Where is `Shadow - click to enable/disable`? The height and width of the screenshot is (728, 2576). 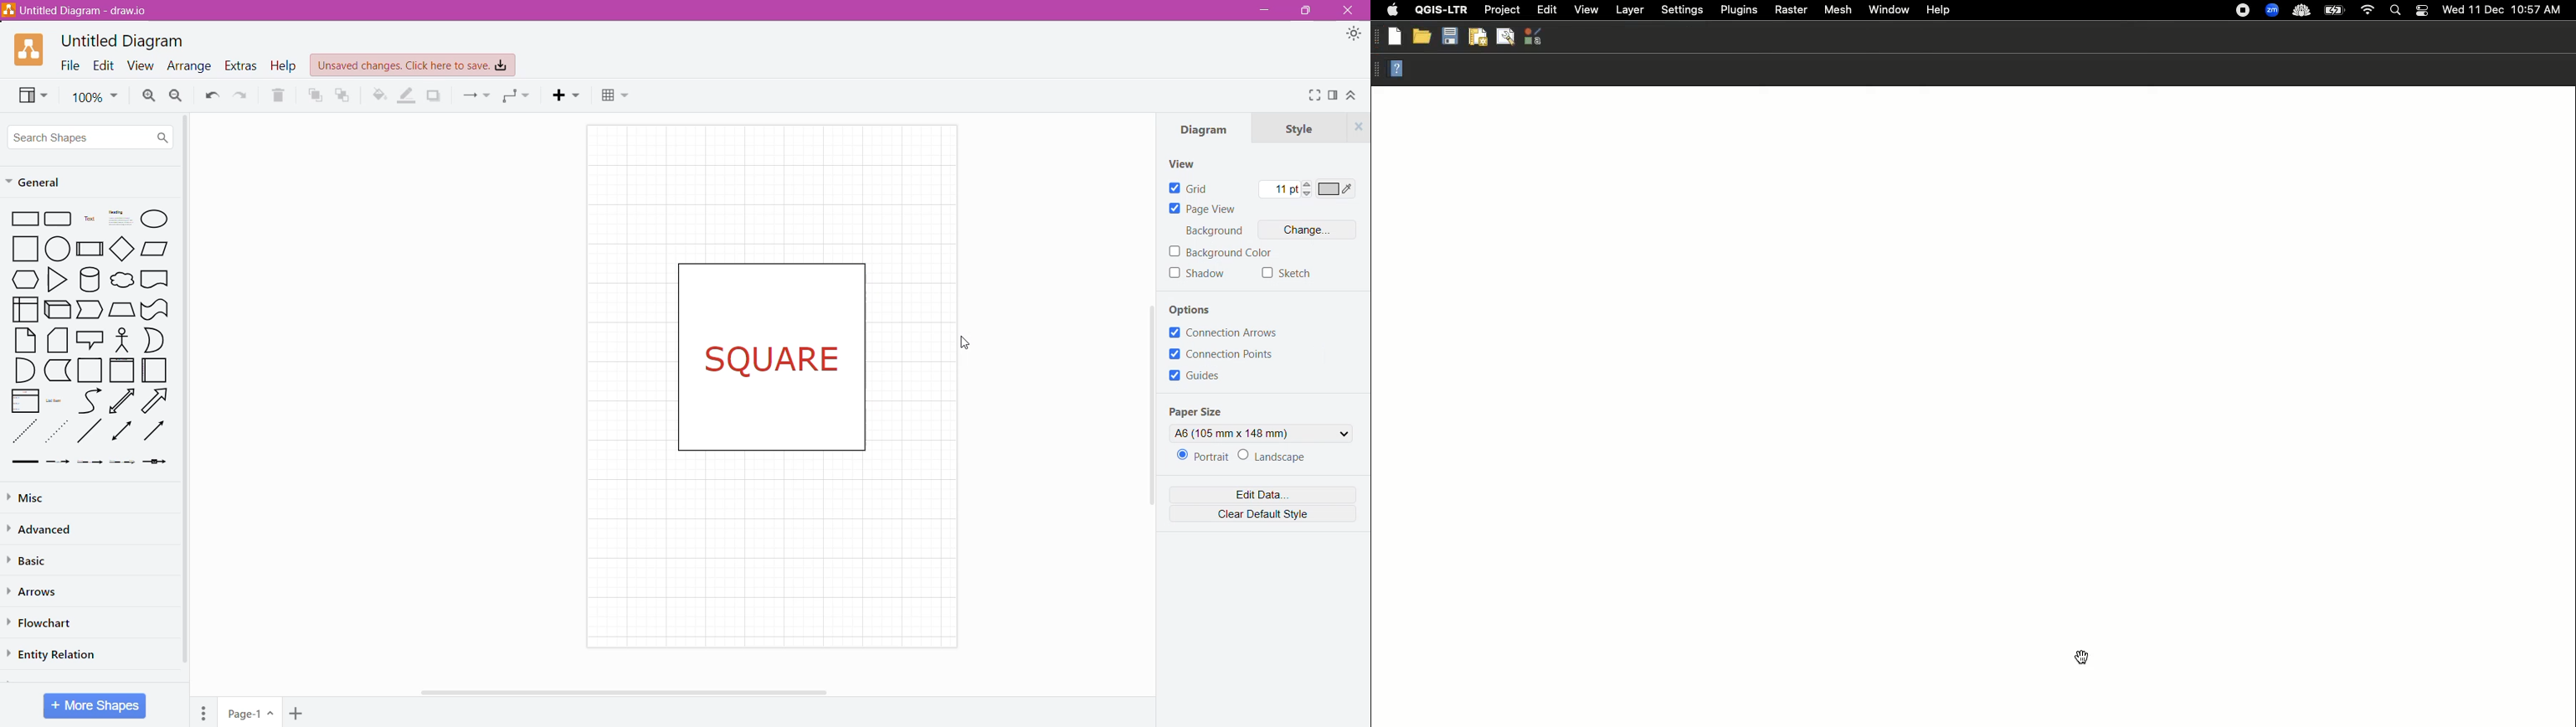 Shadow - click to enable/disable is located at coordinates (1198, 276).